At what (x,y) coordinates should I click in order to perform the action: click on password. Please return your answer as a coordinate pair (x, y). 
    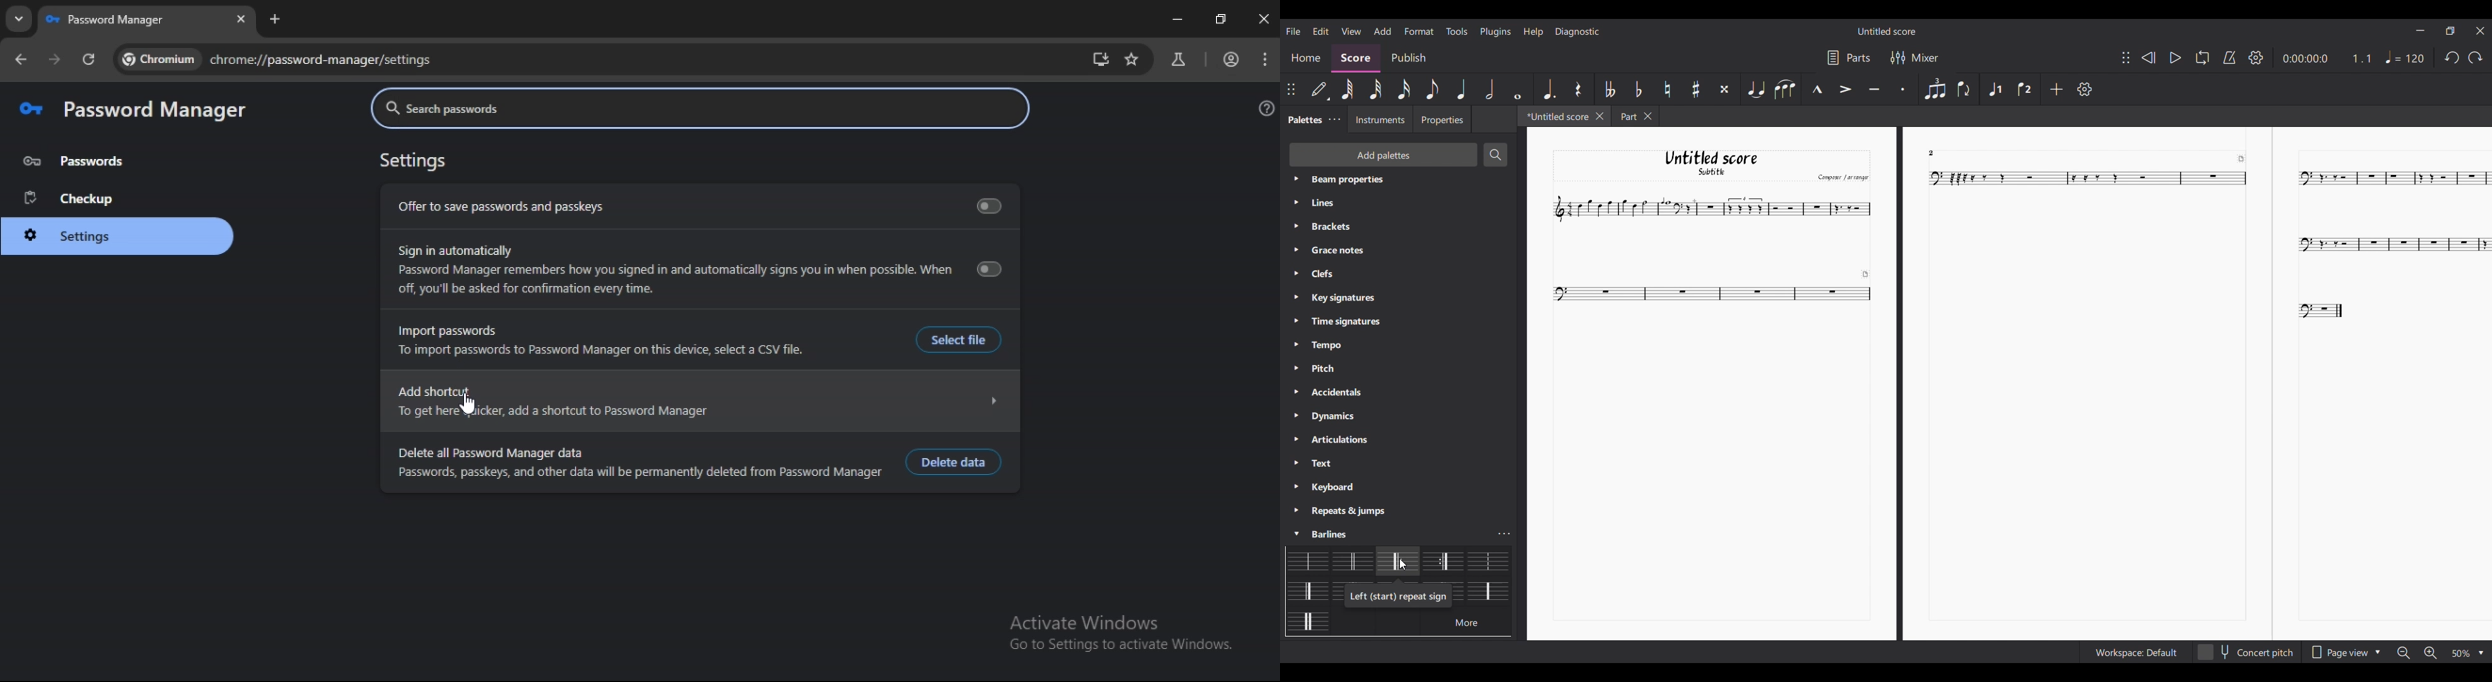
    Looking at the image, I should click on (75, 161).